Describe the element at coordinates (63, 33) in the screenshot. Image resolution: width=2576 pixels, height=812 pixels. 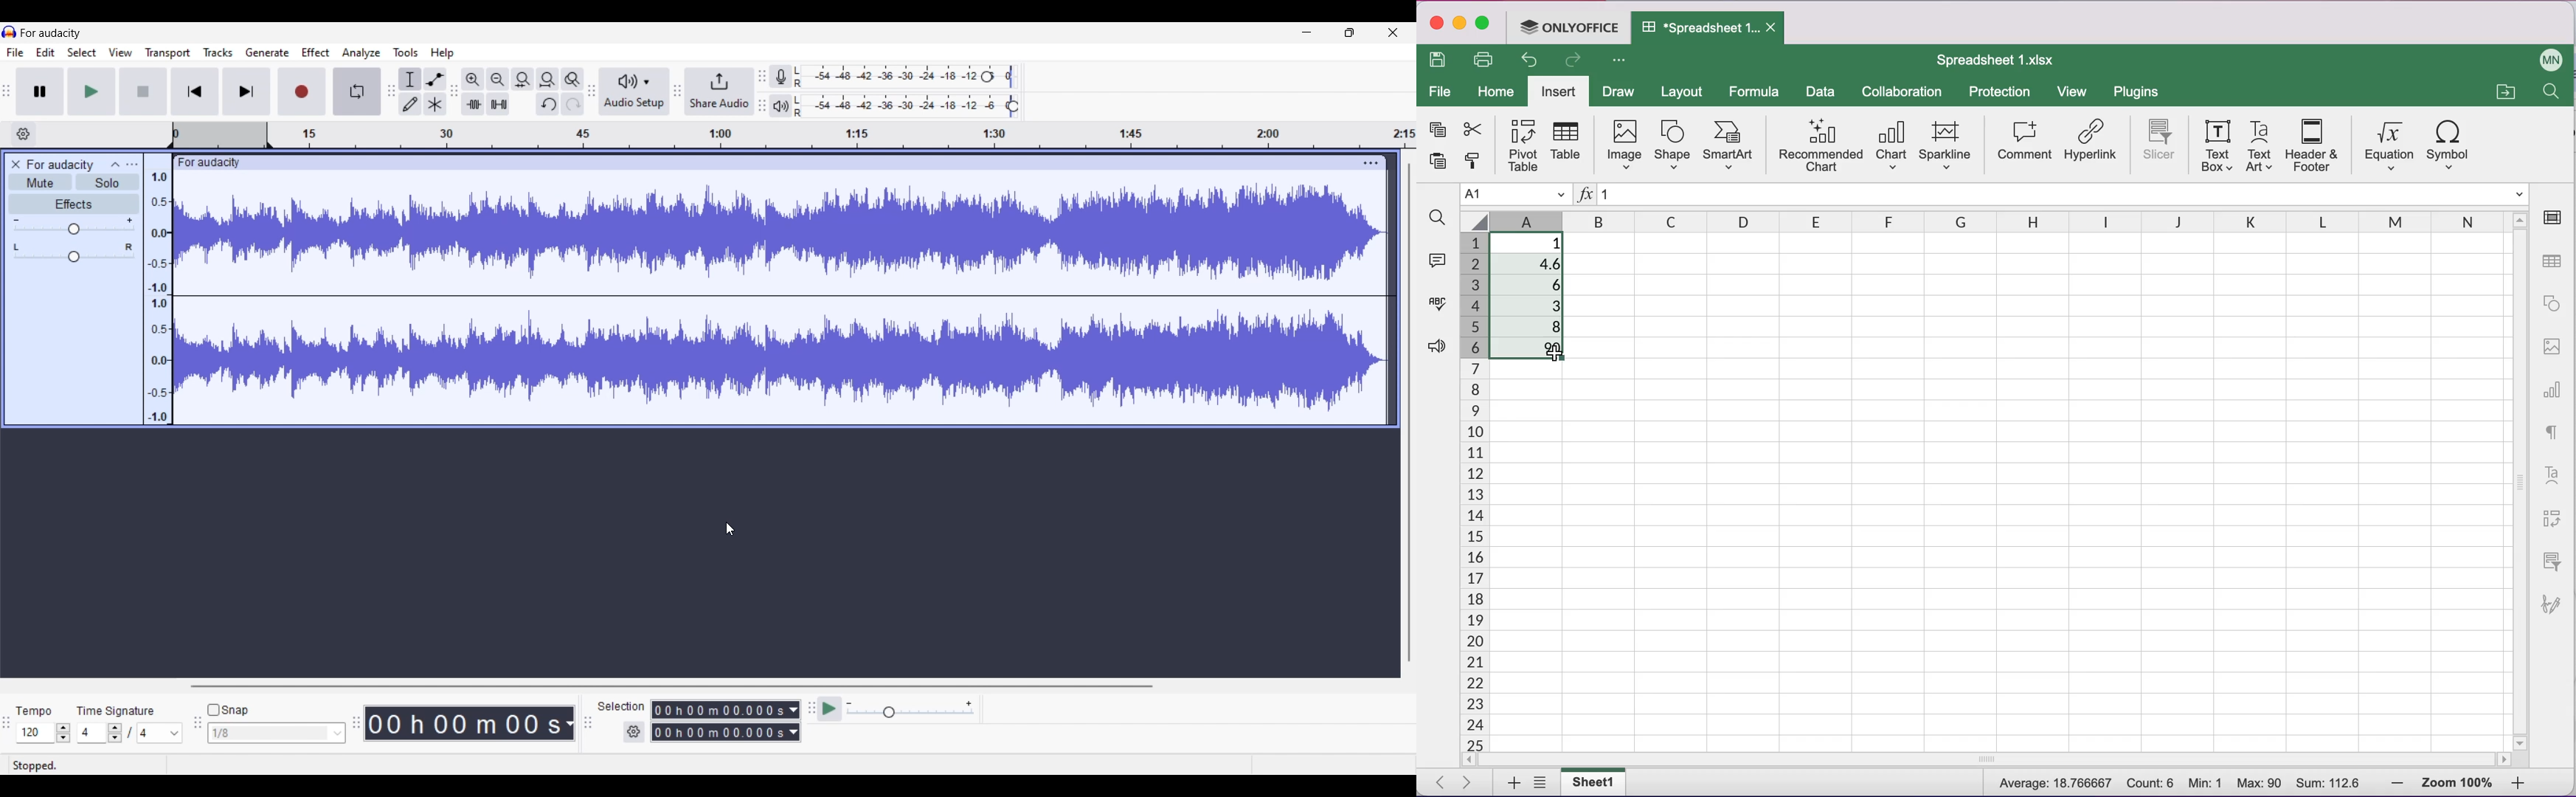
I see `Audacity` at that location.